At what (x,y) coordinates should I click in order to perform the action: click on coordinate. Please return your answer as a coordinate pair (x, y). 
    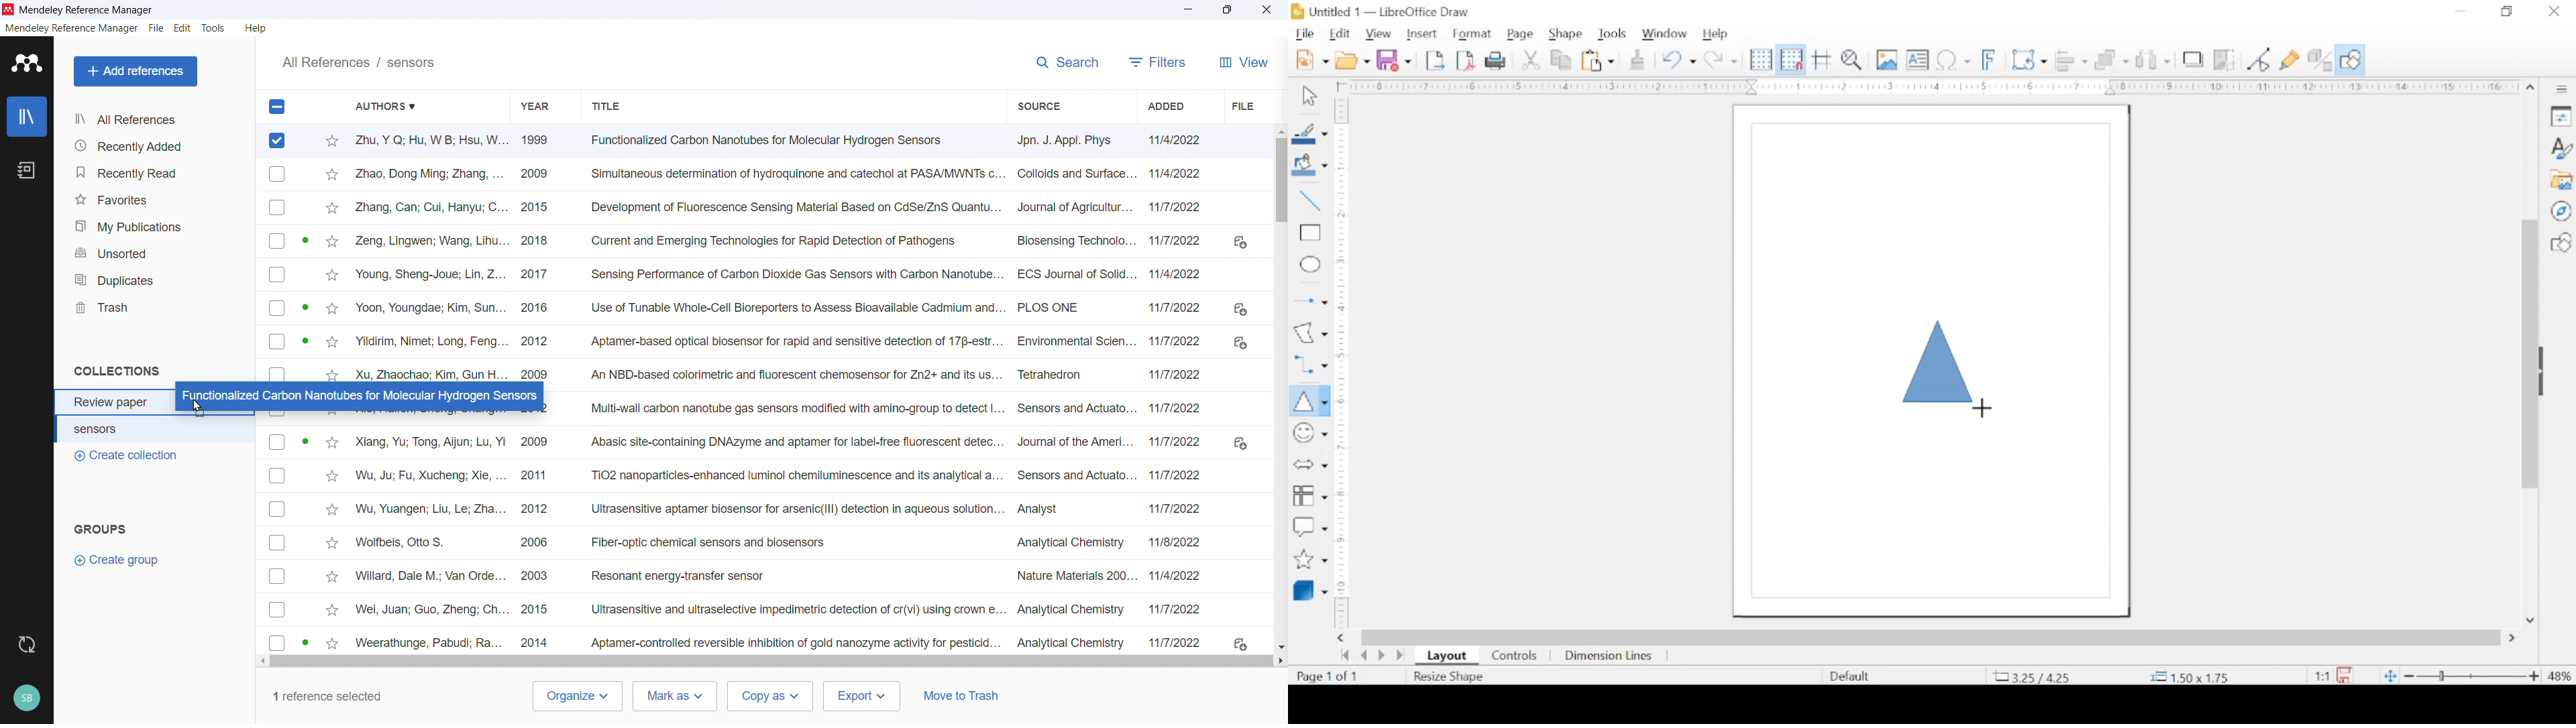
    Looking at the image, I should click on (2033, 676).